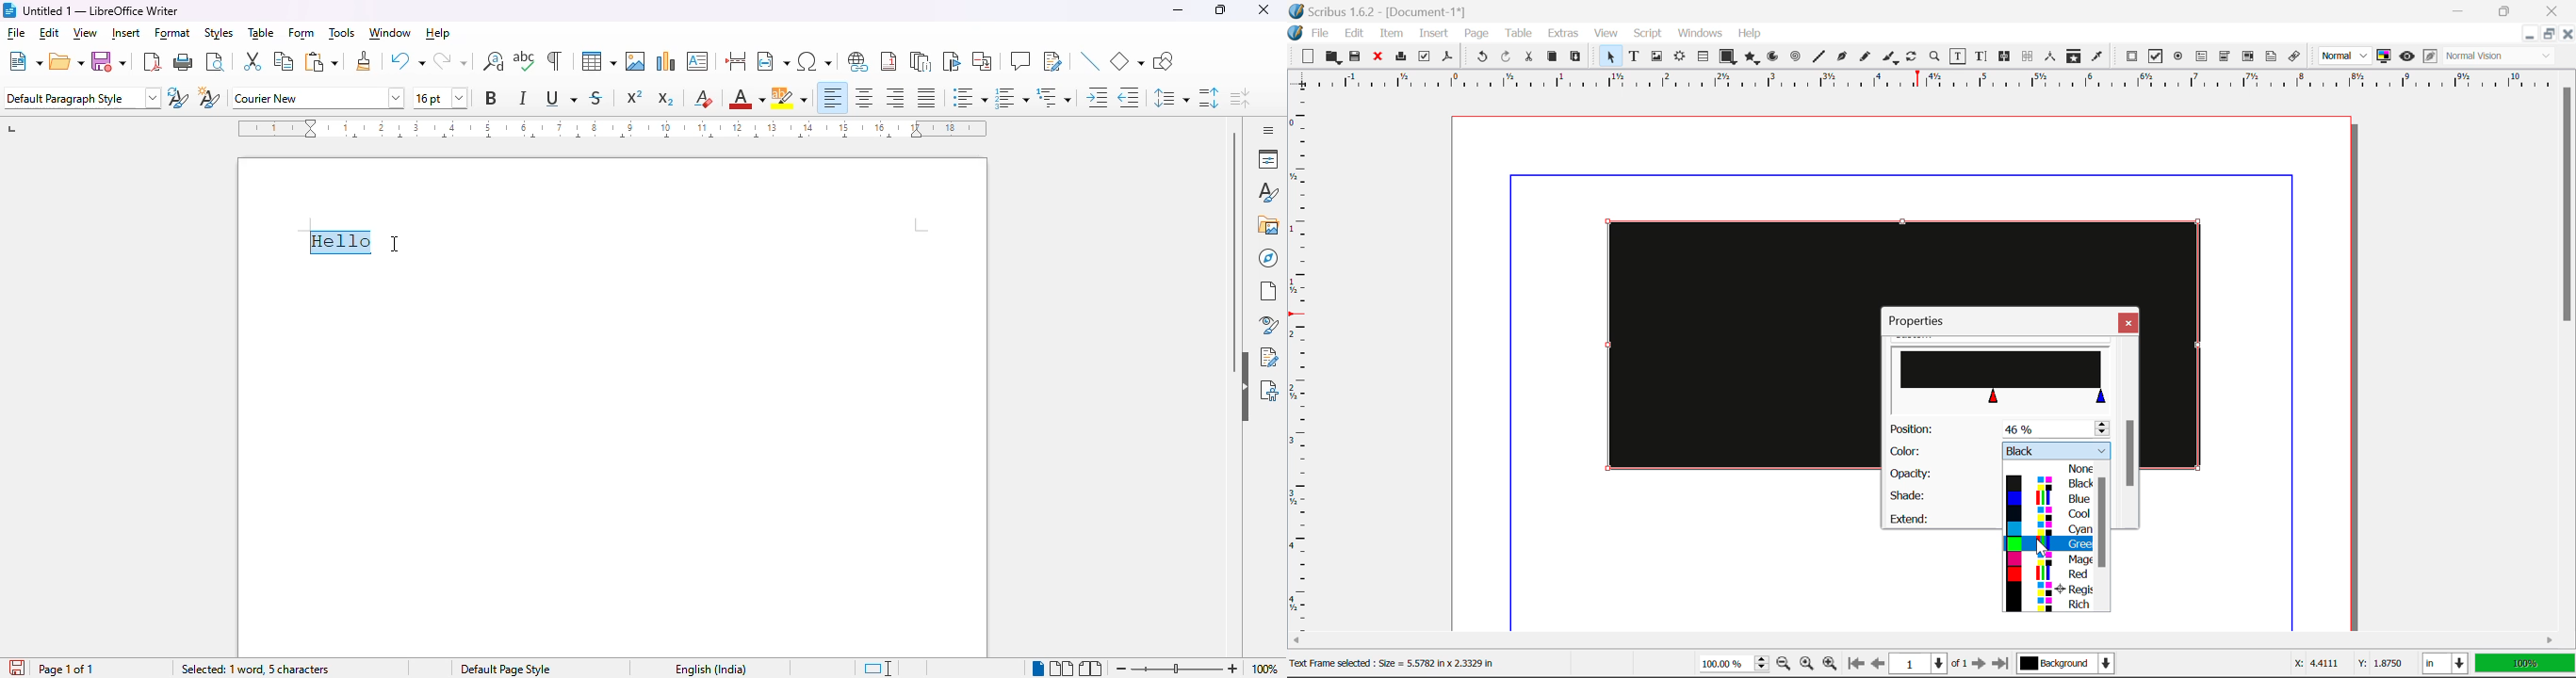  I want to click on Edit, so click(1354, 34).